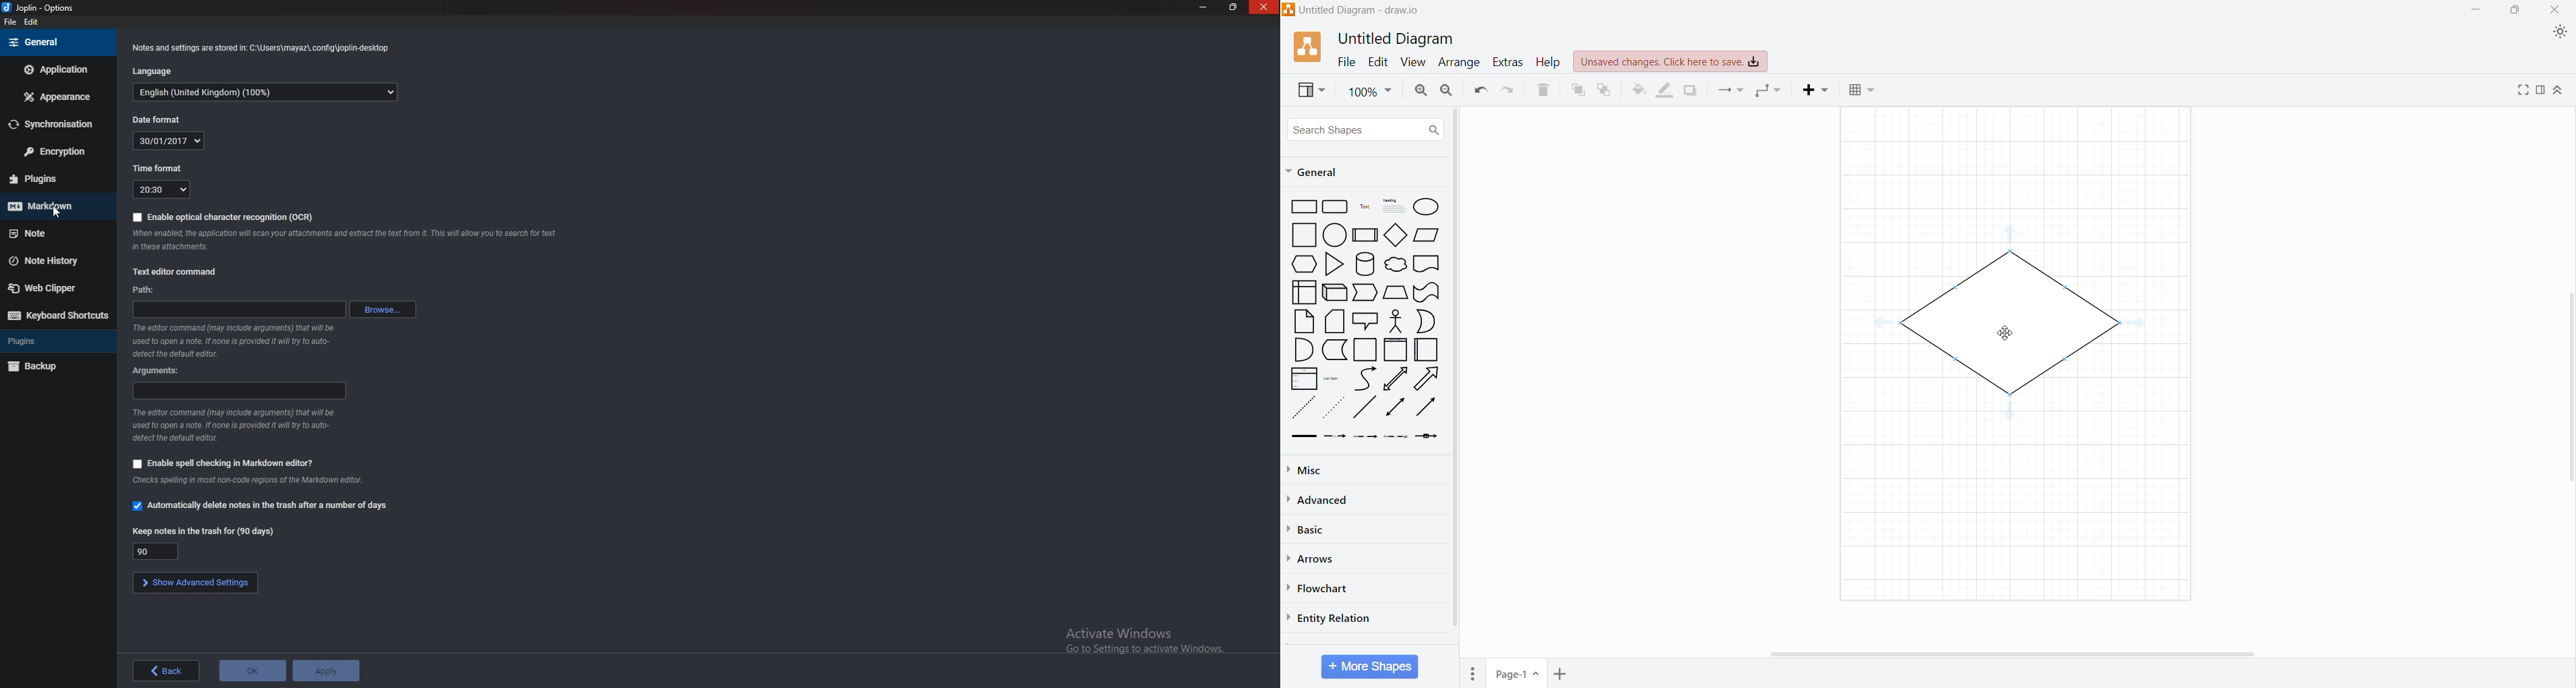  What do you see at coordinates (207, 529) in the screenshot?
I see `Keep notes in the trash for` at bounding box center [207, 529].